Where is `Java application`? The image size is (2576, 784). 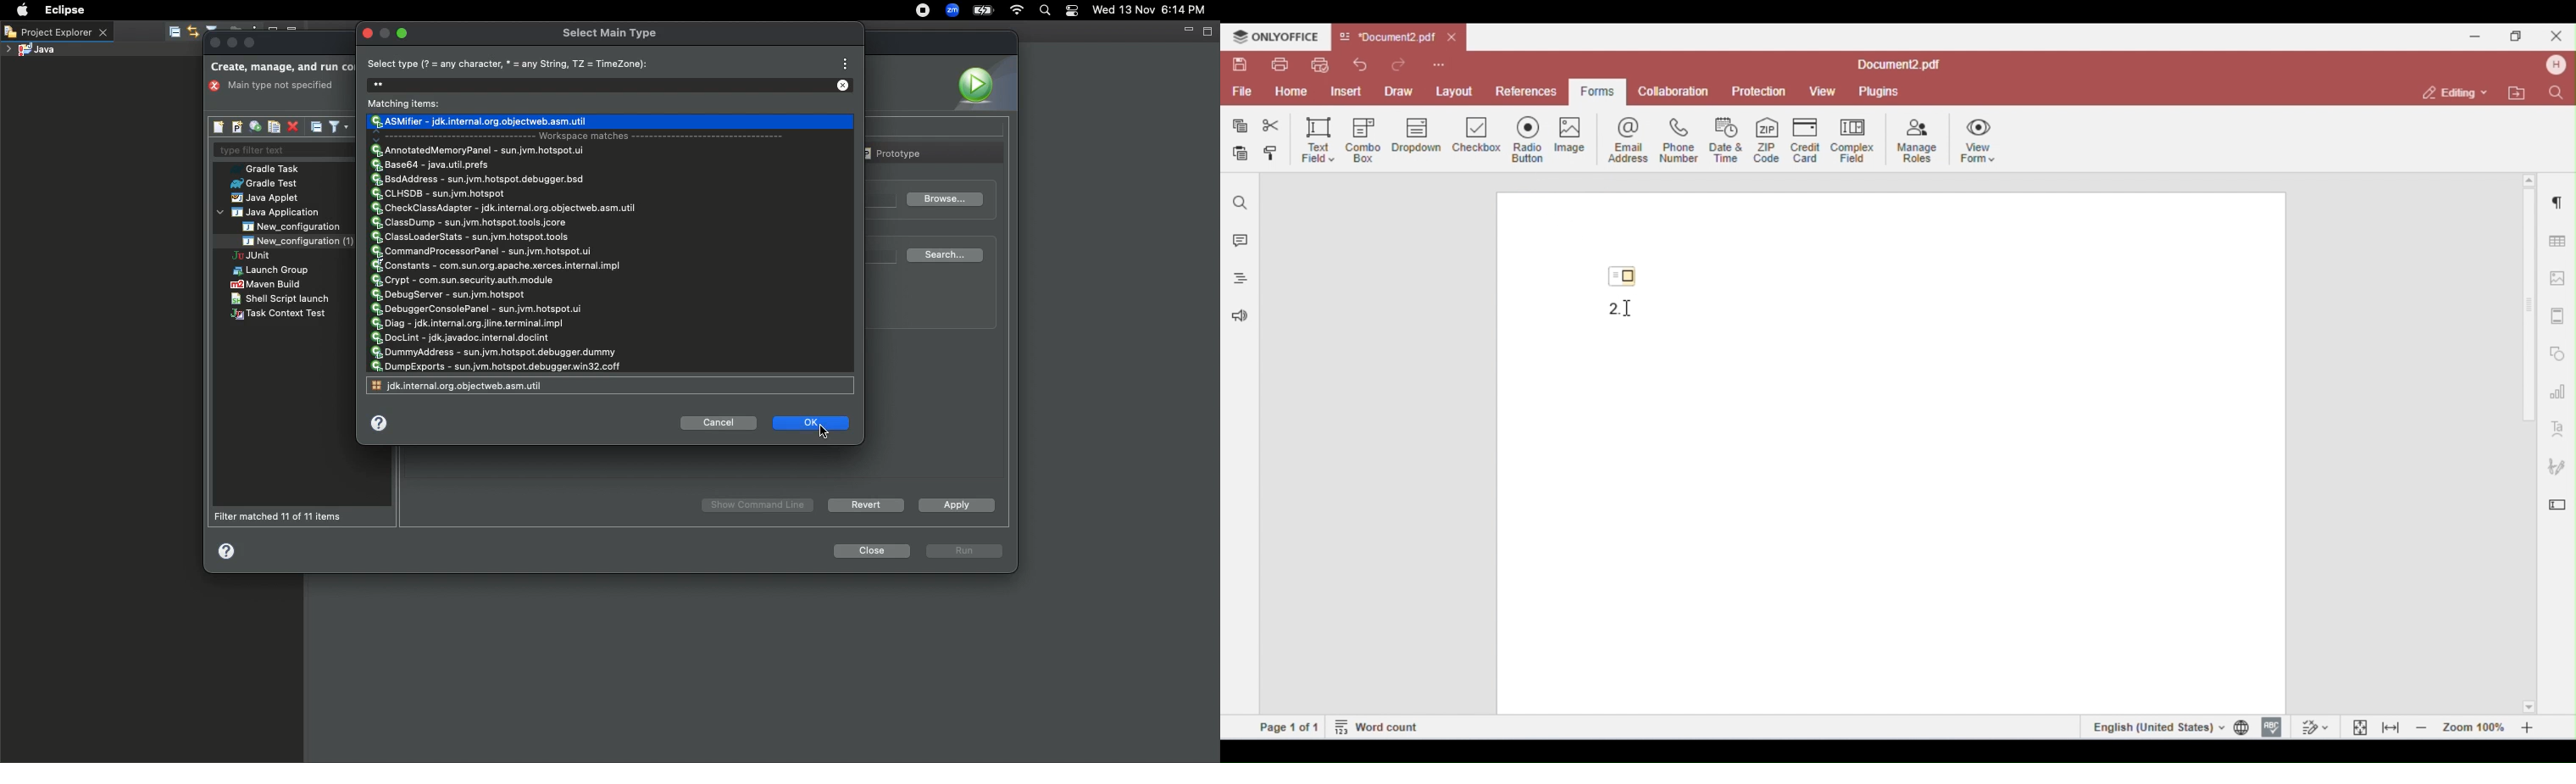
Java application is located at coordinates (270, 213).